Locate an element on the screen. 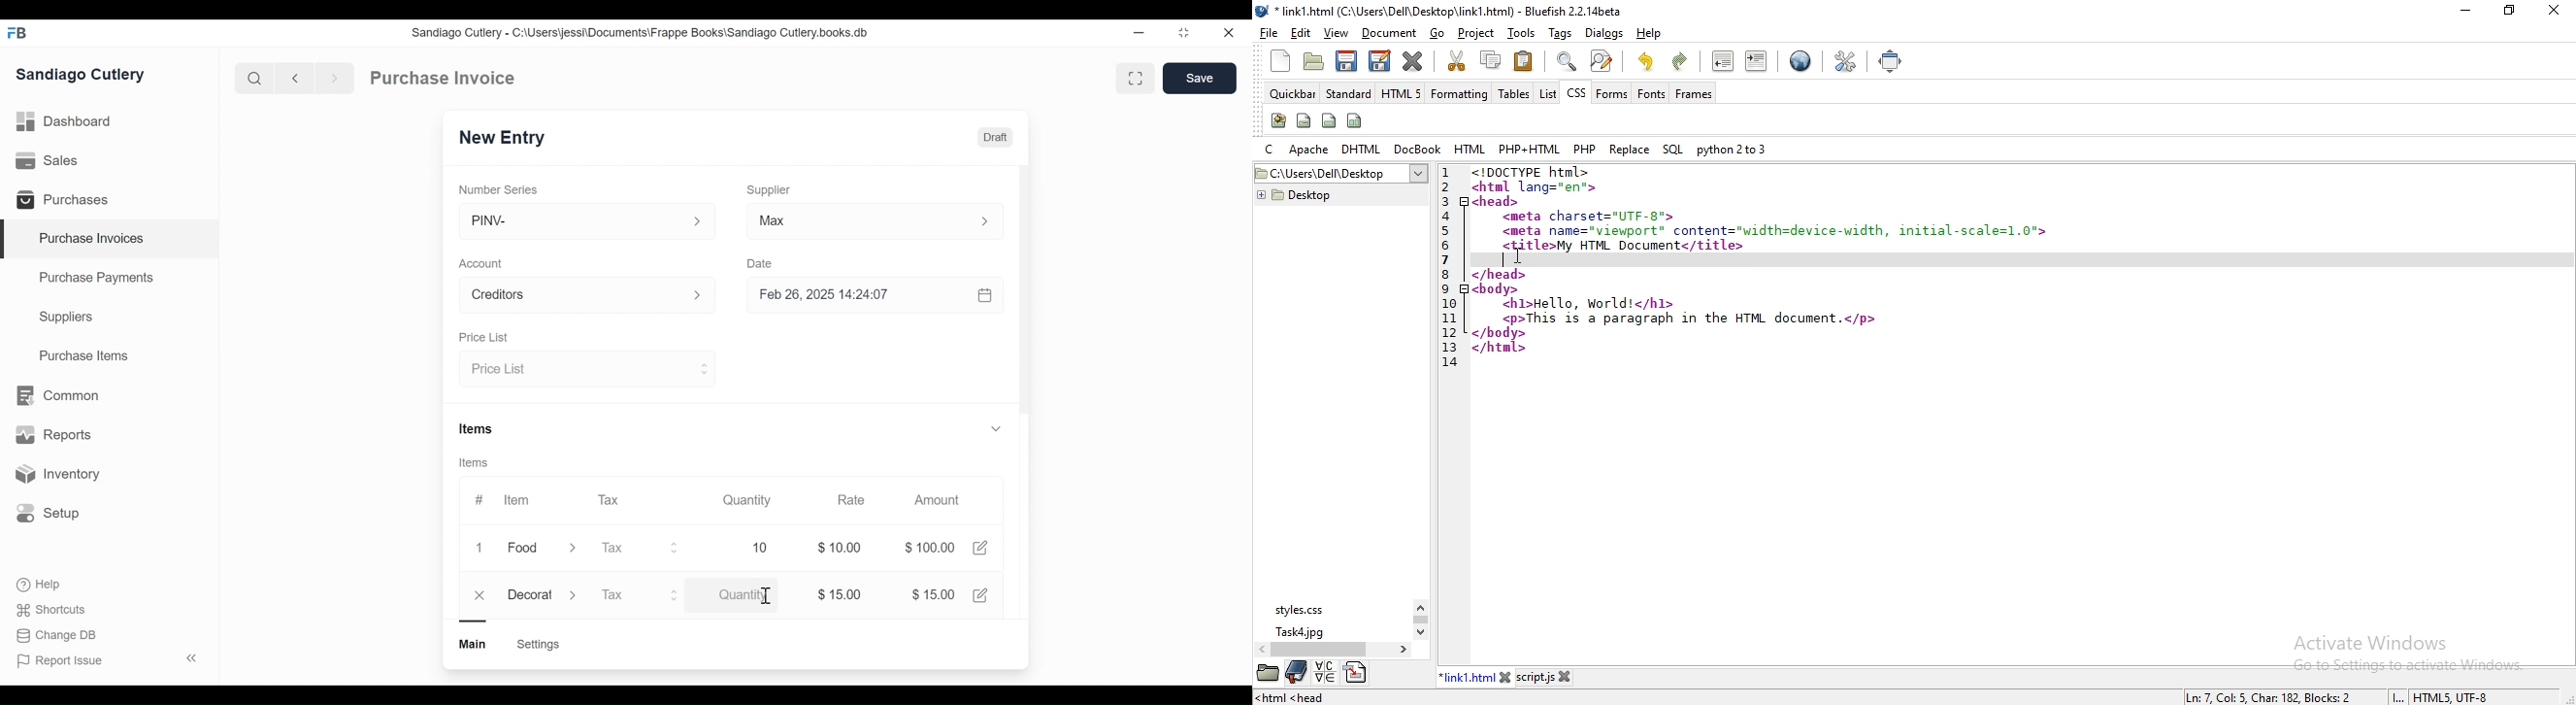 The image size is (2576, 728). Navigate forward is located at coordinates (334, 77).